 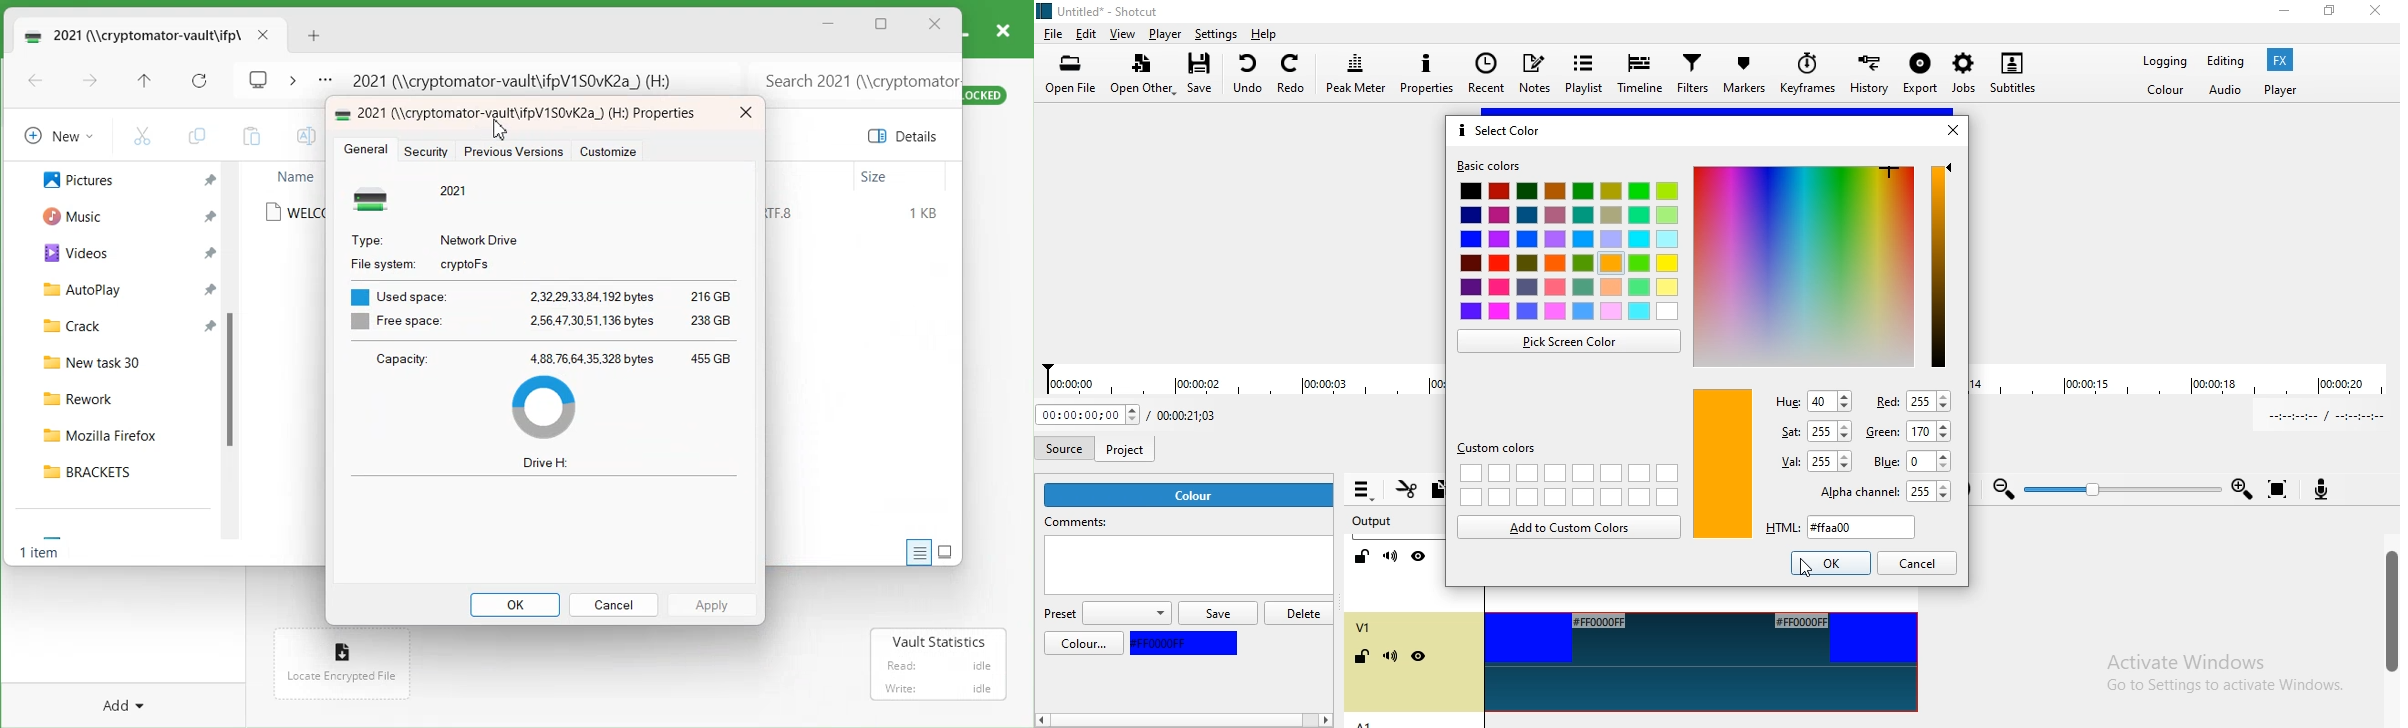 I want to click on Bl Used space, so click(x=395, y=292).